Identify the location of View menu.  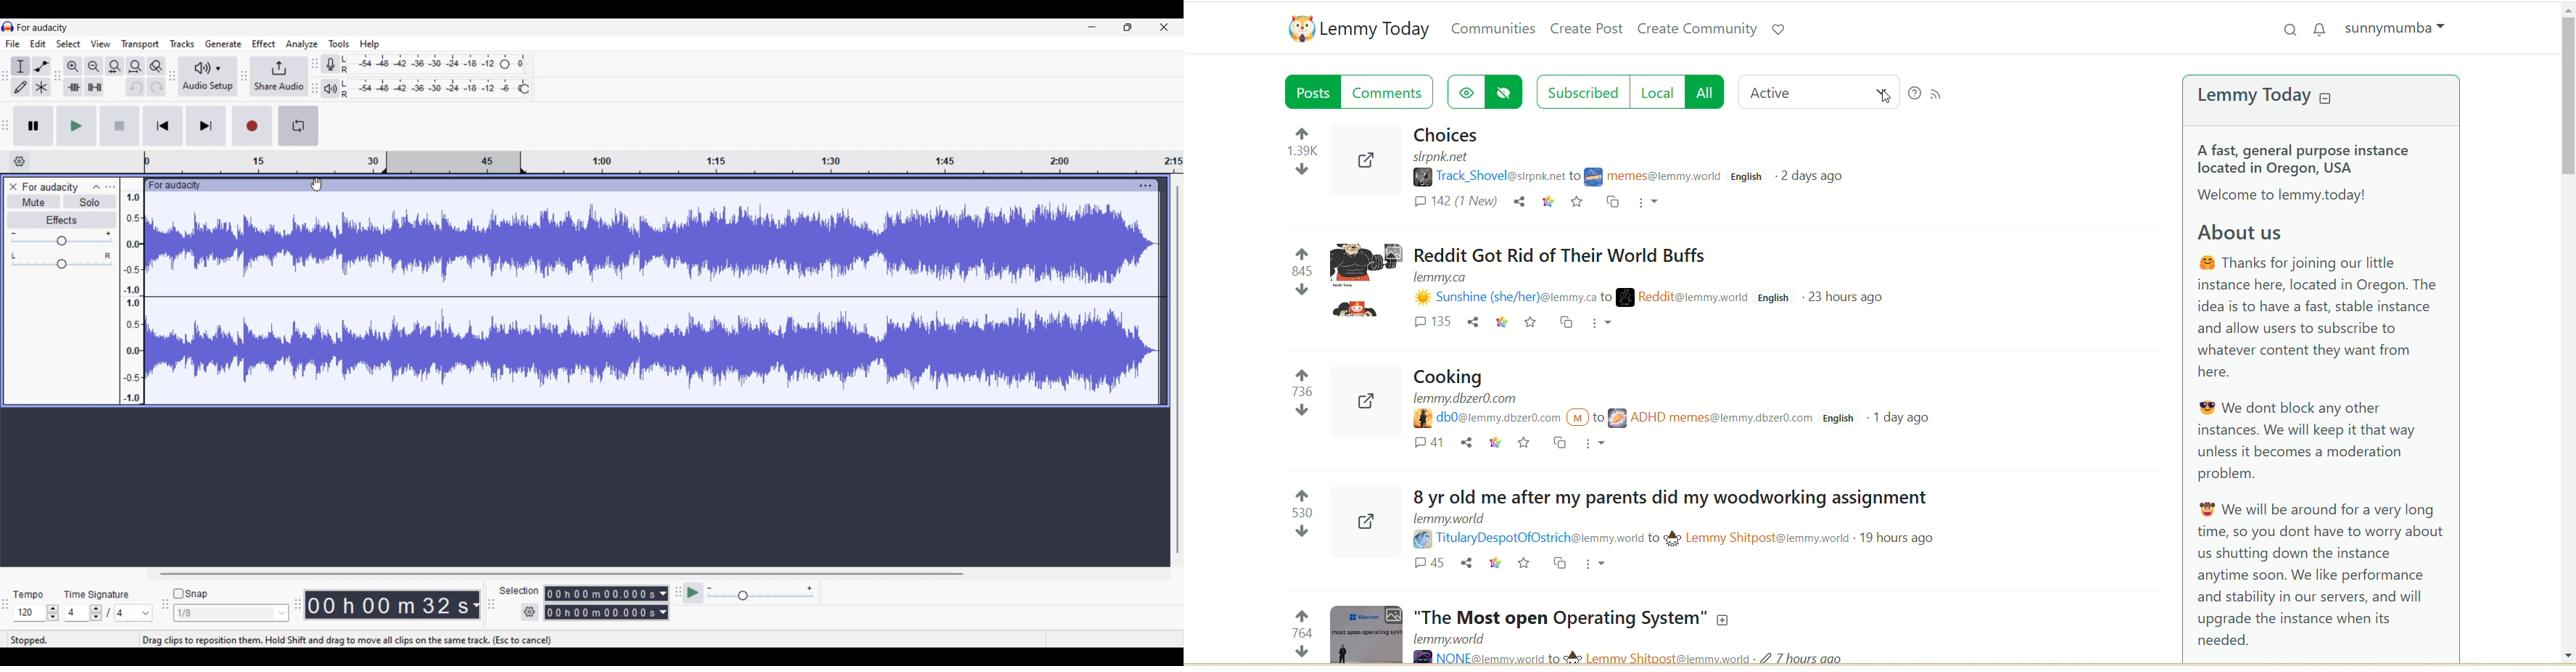
(101, 43).